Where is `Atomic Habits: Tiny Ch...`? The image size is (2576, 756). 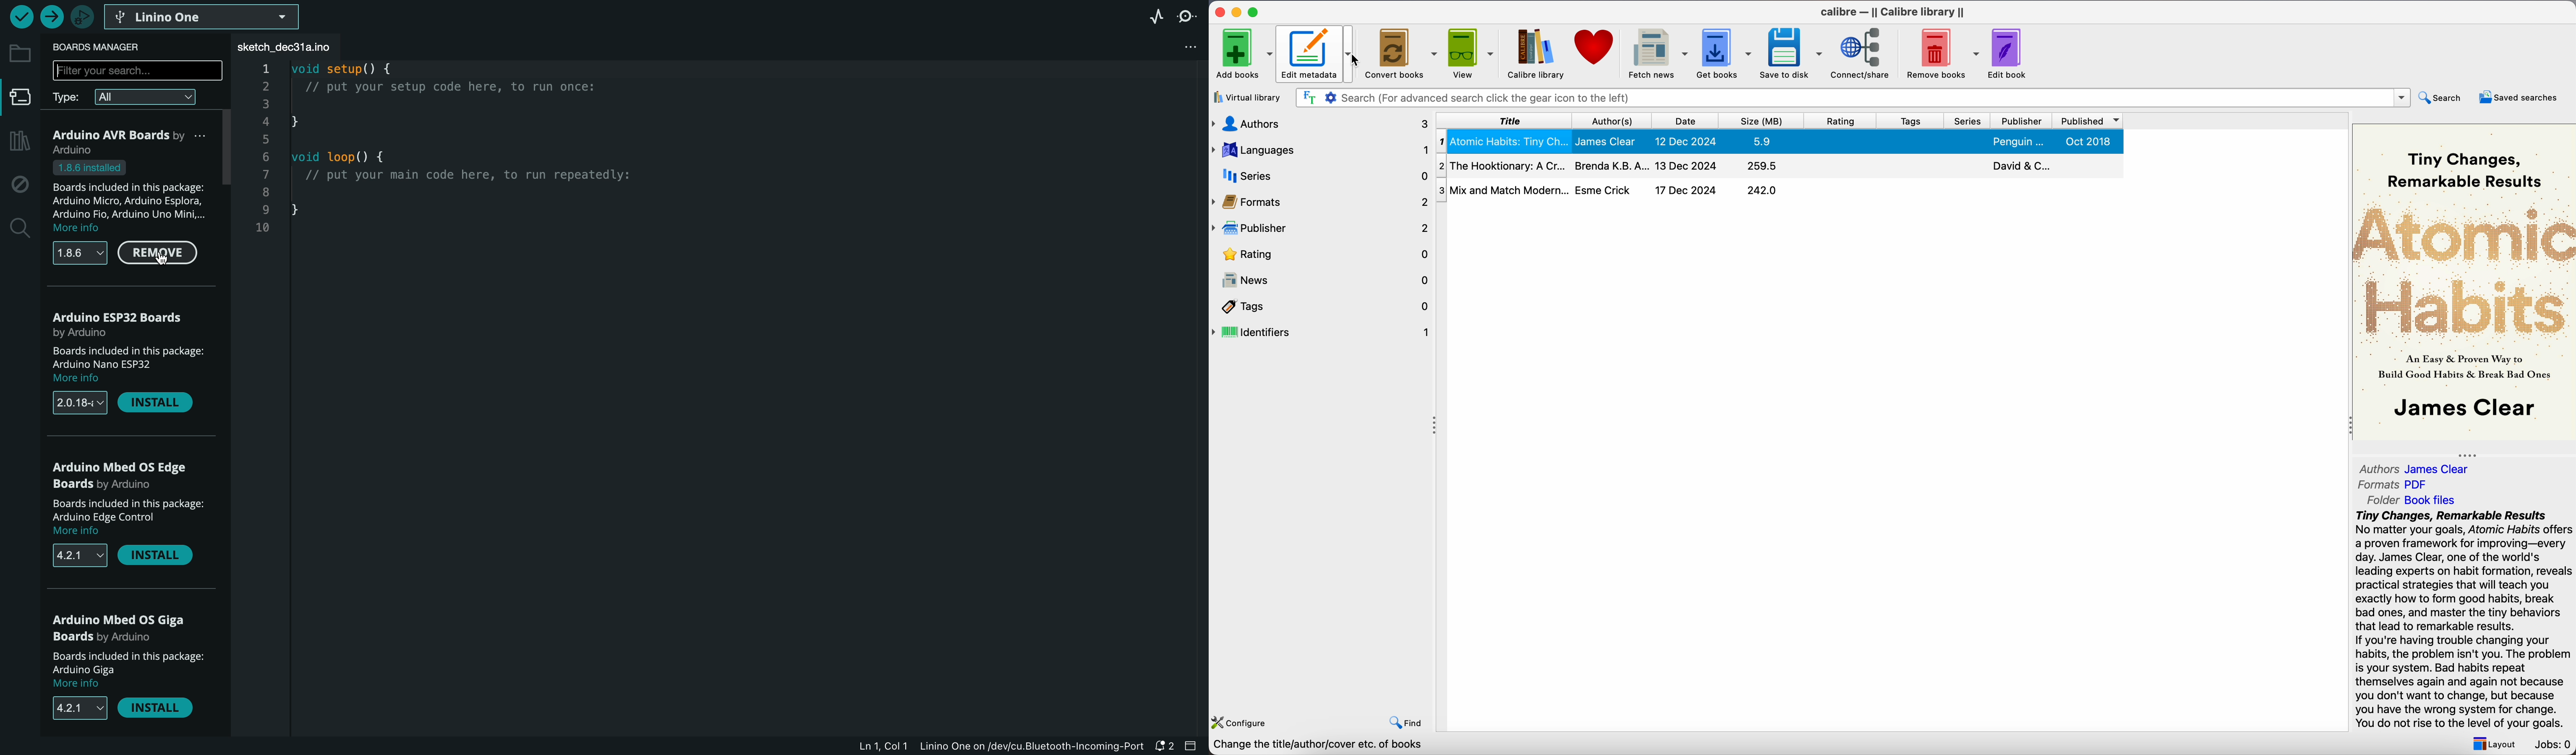
Atomic Habits: Tiny Ch... is located at coordinates (1504, 141).